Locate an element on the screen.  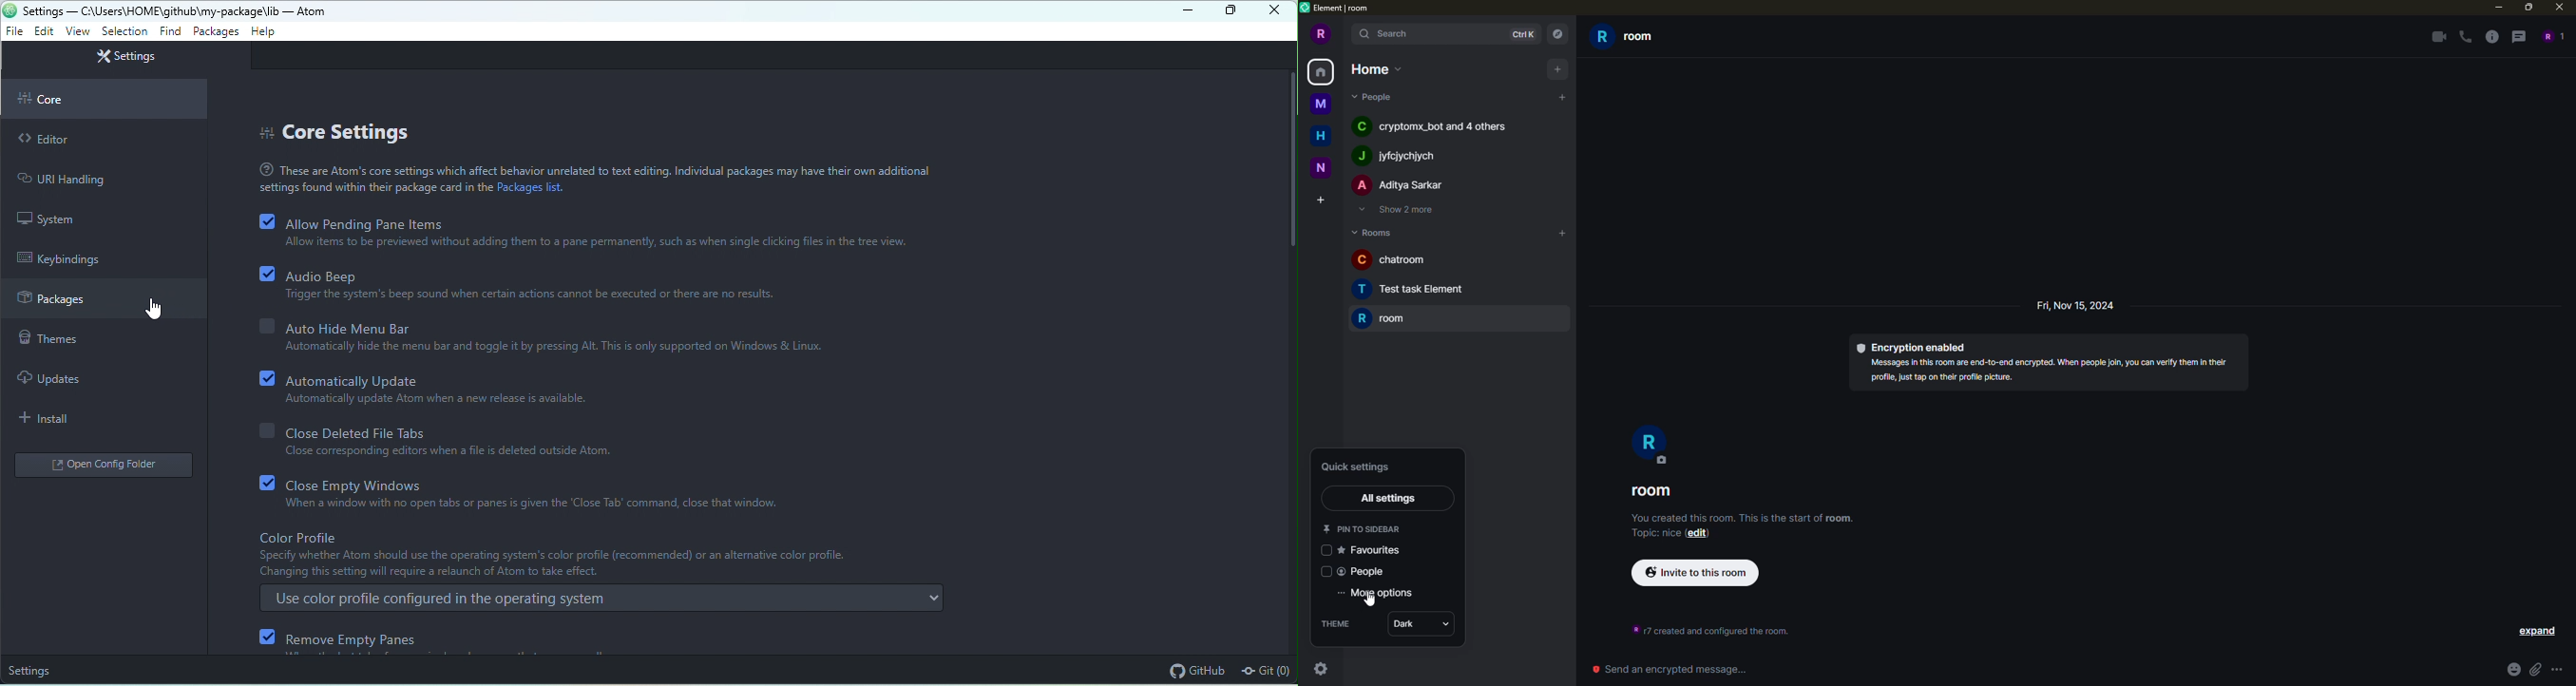
add is located at coordinates (1559, 68).